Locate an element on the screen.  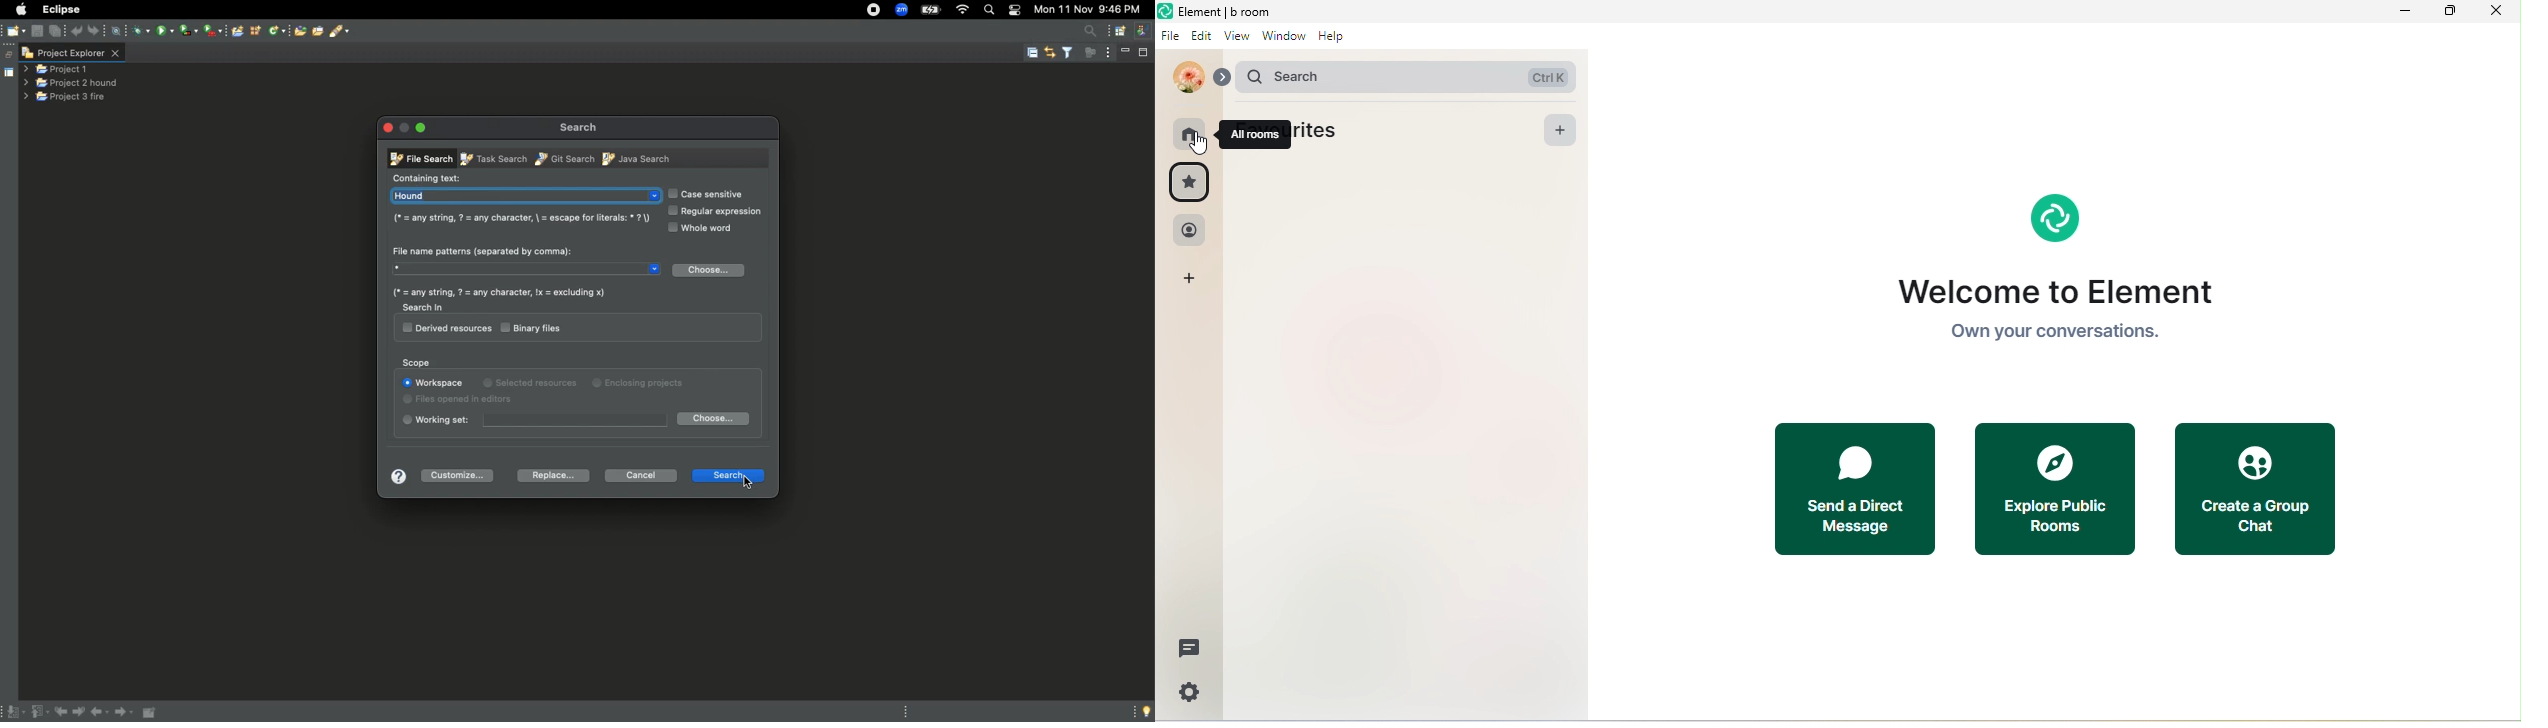
Search is located at coordinates (579, 127).